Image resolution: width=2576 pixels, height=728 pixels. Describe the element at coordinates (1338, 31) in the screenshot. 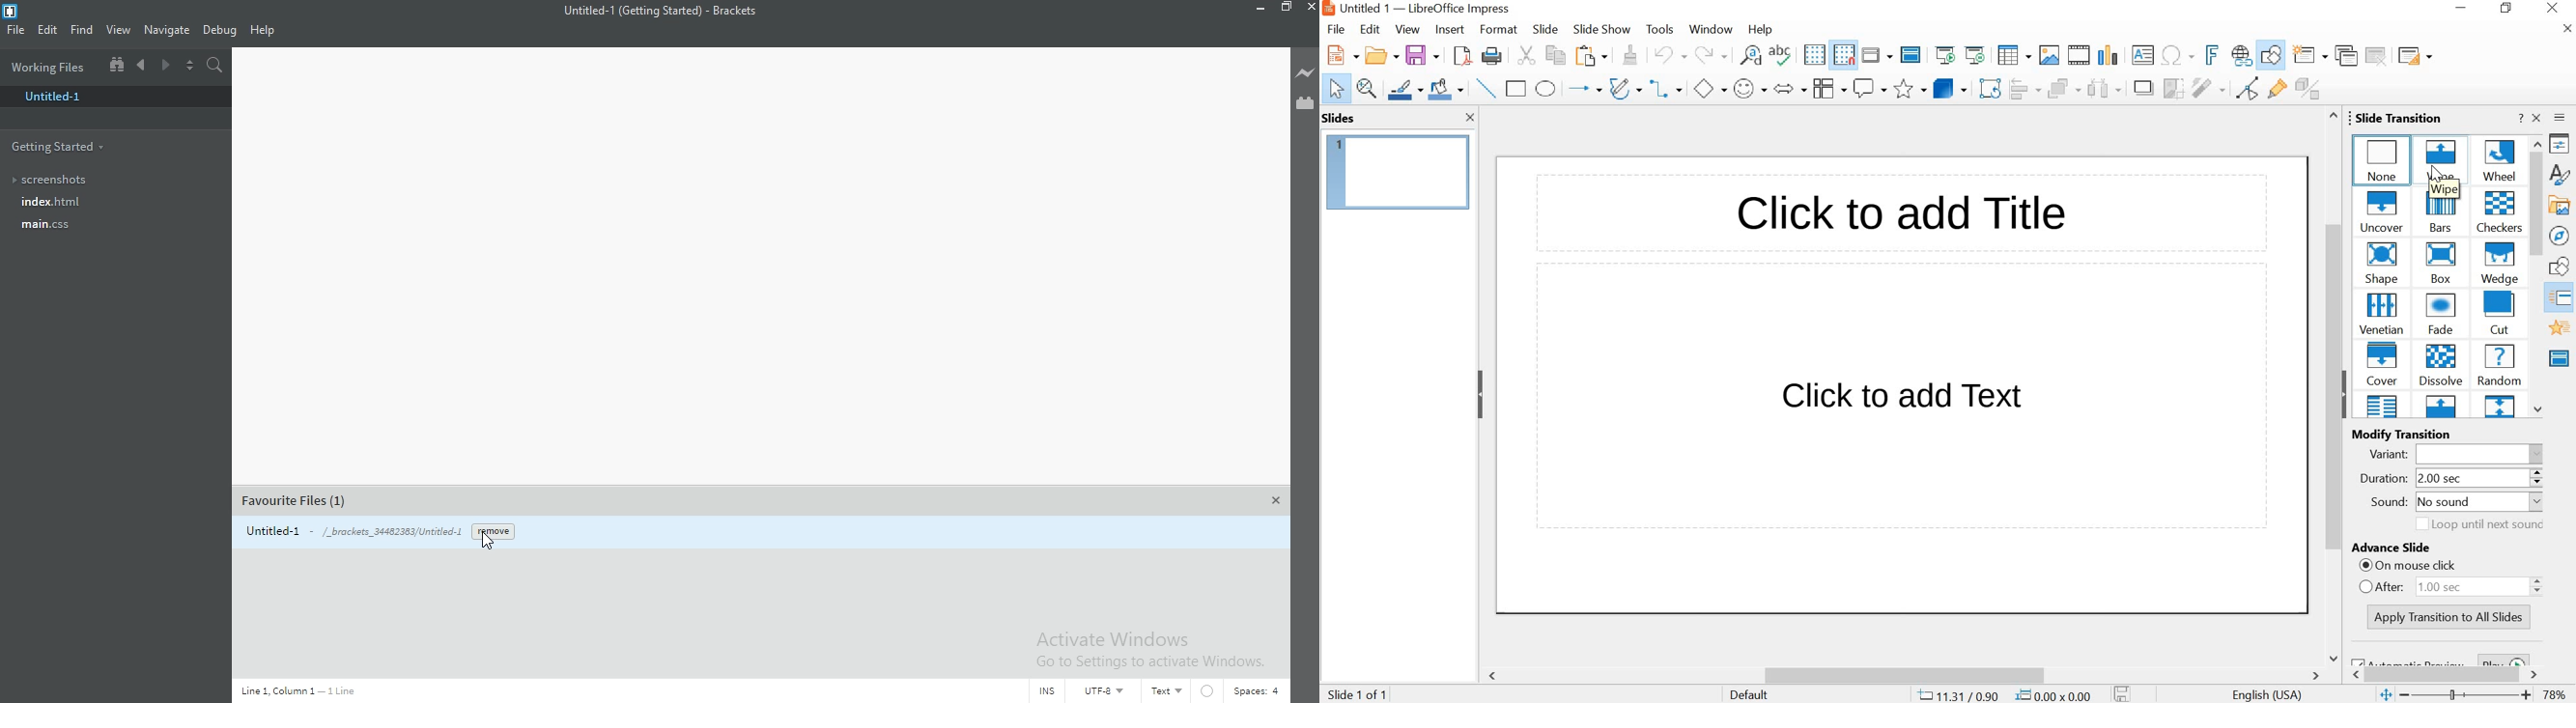

I see `FILR` at that location.